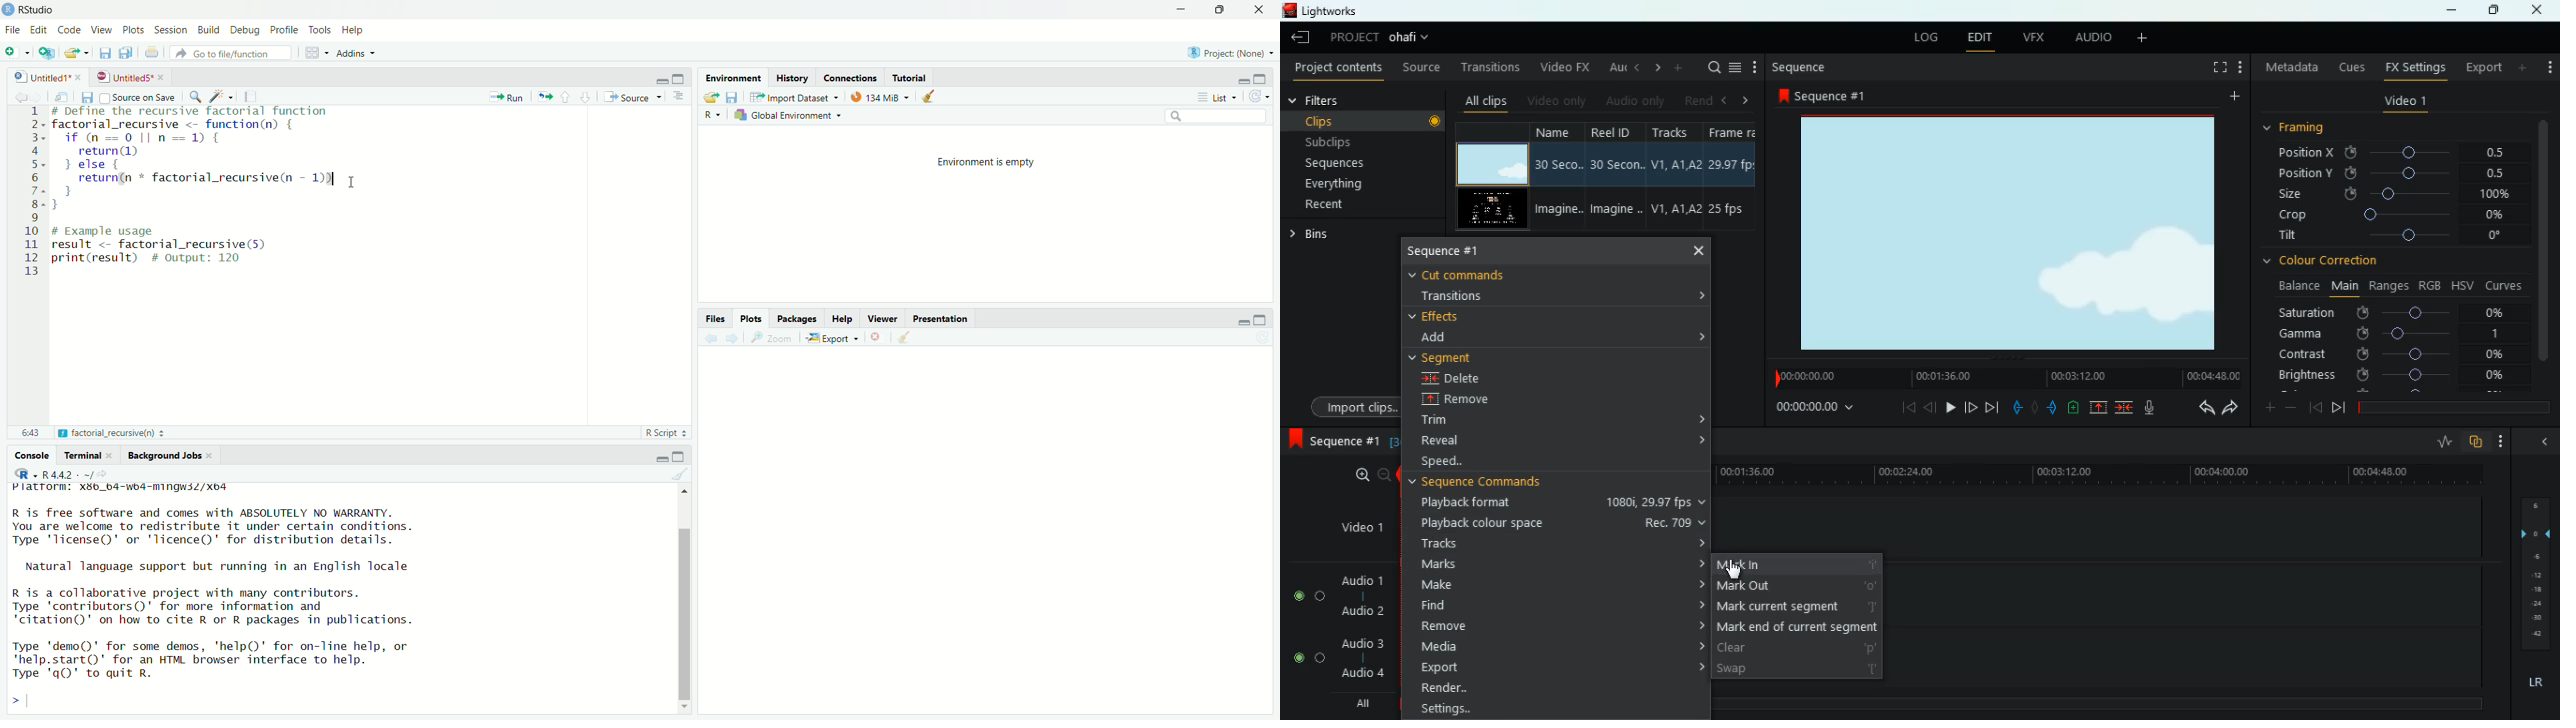 This screenshot has height=728, width=2576. I want to click on audio 1, so click(1358, 578).